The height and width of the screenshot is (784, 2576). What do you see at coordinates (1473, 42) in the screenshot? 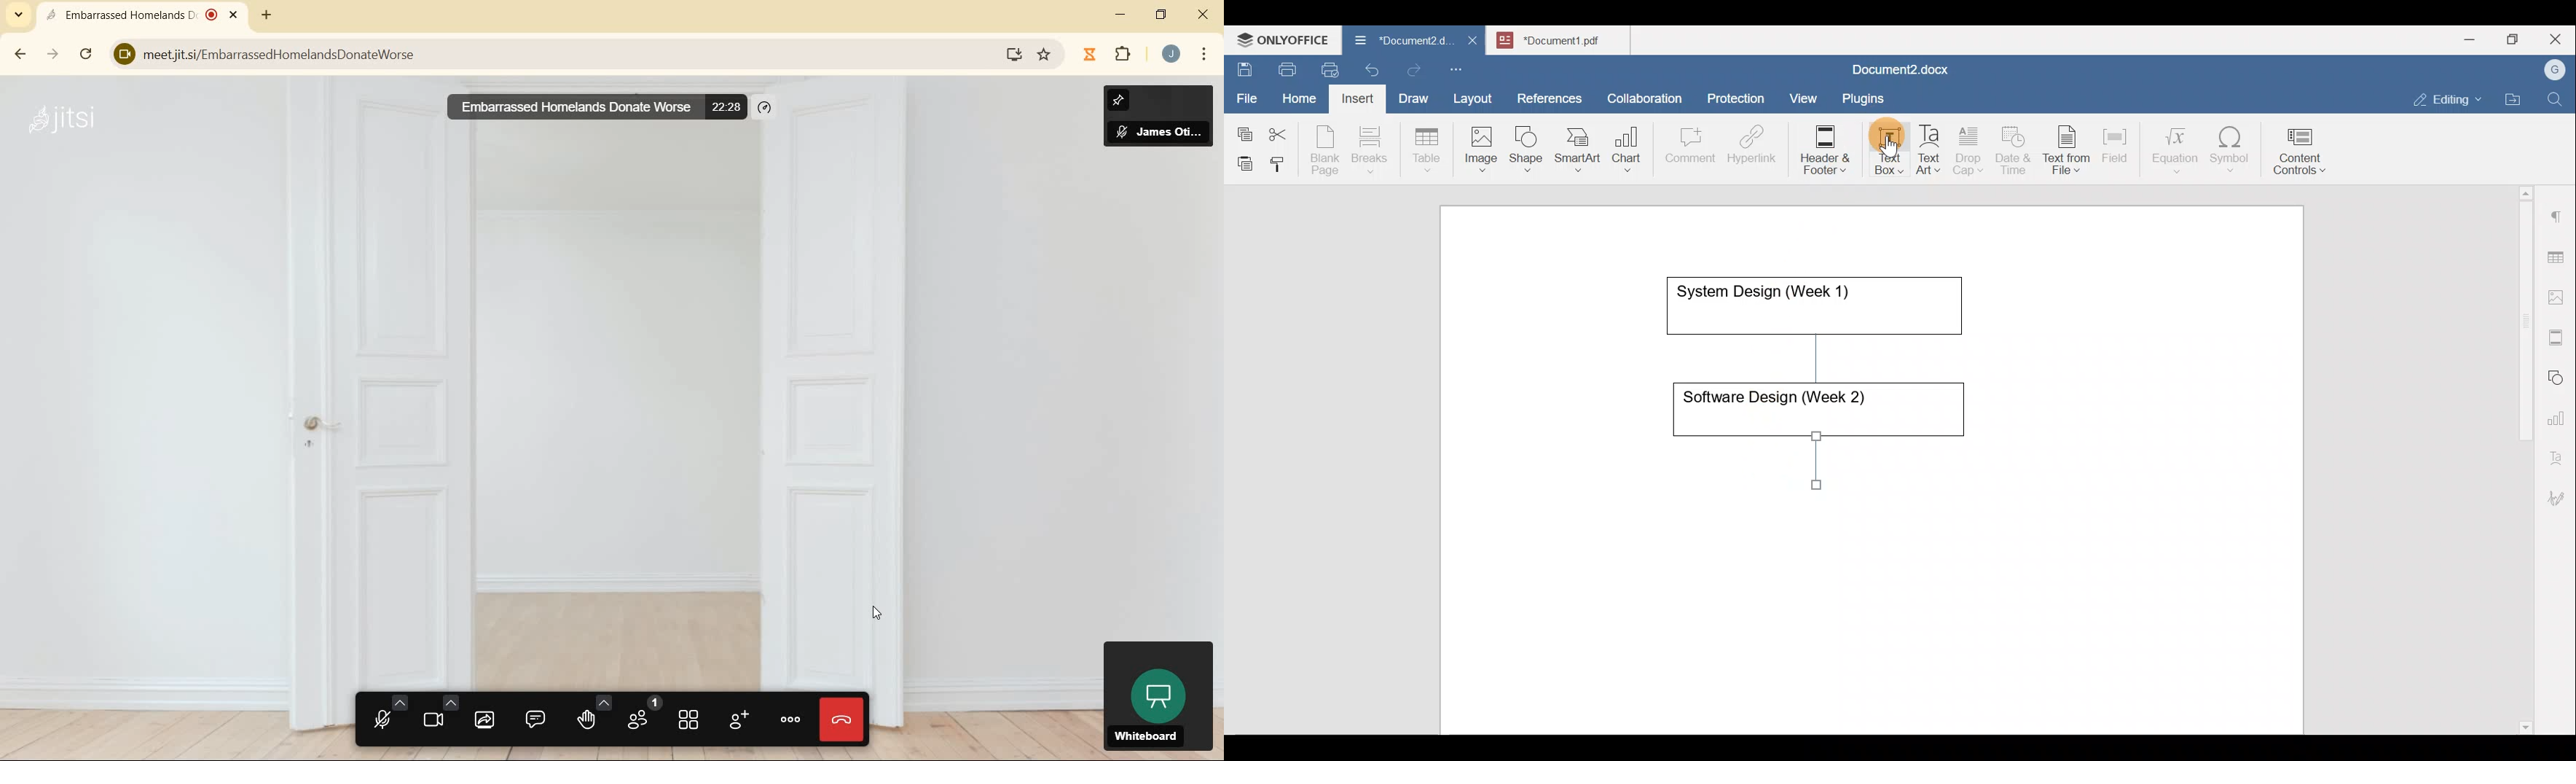
I see `Close document` at bounding box center [1473, 42].